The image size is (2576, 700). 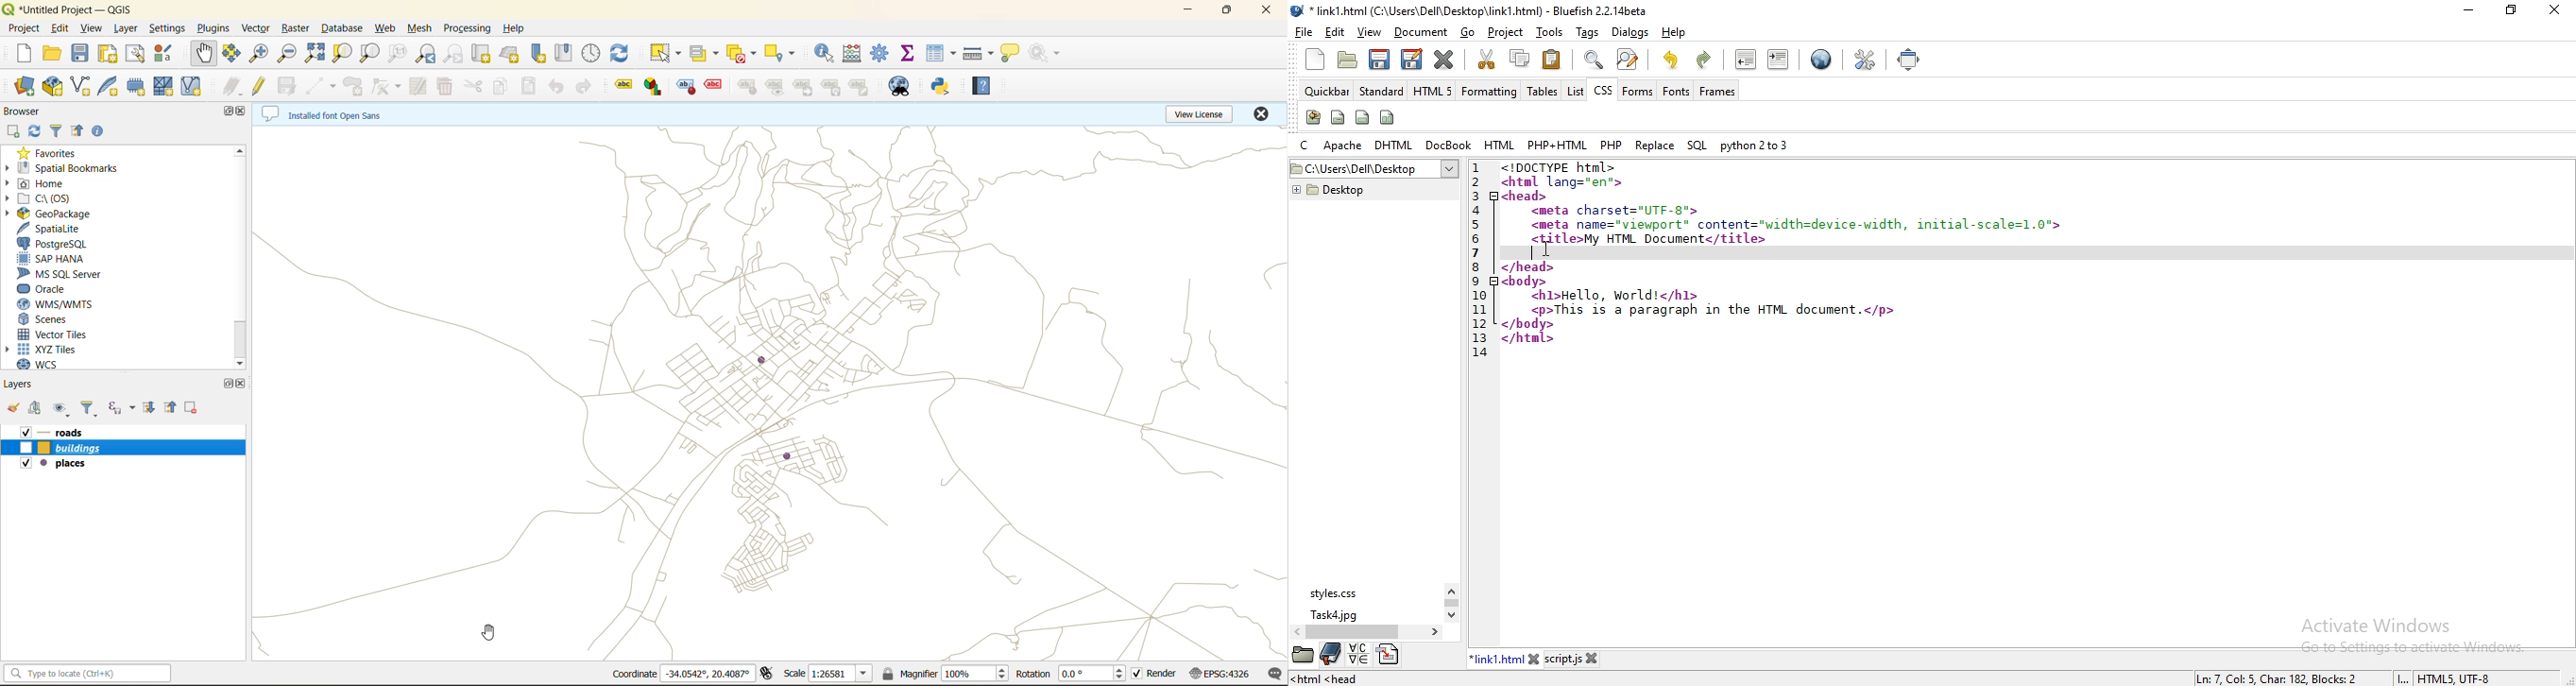 What do you see at coordinates (859, 87) in the screenshot?
I see `edit label` at bounding box center [859, 87].